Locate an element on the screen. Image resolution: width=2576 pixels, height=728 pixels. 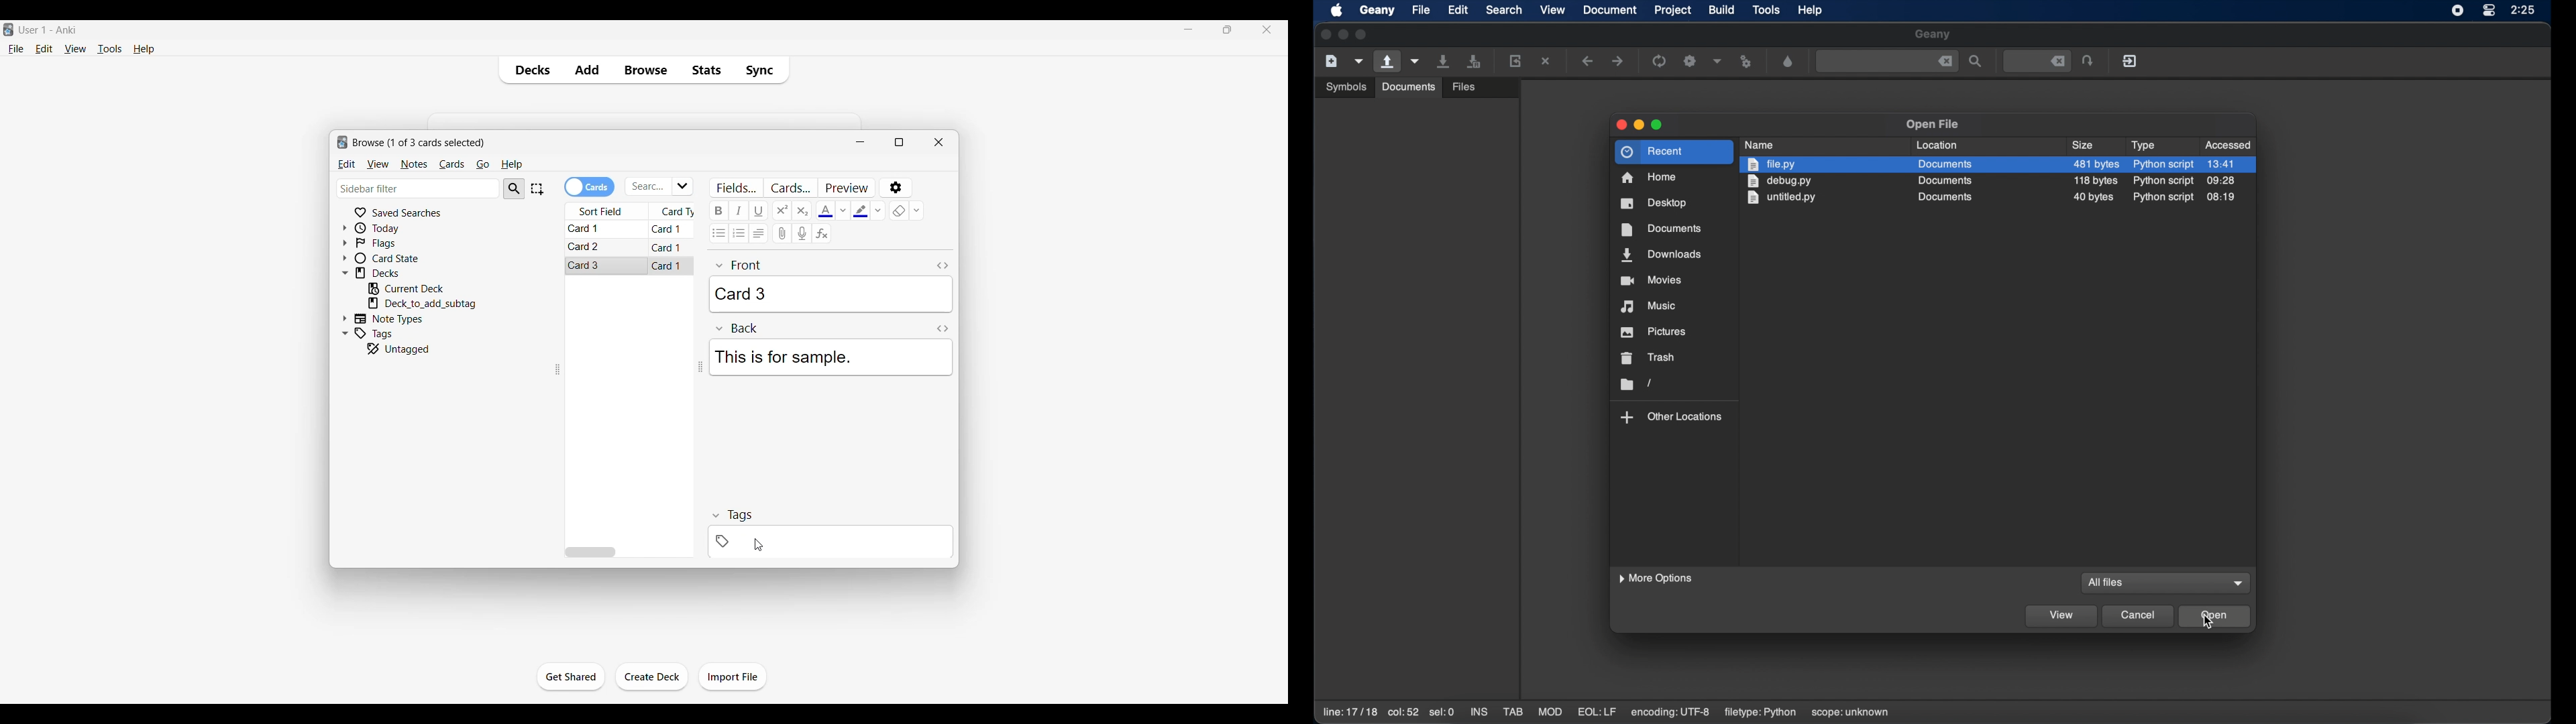
documents is located at coordinates (1662, 230).